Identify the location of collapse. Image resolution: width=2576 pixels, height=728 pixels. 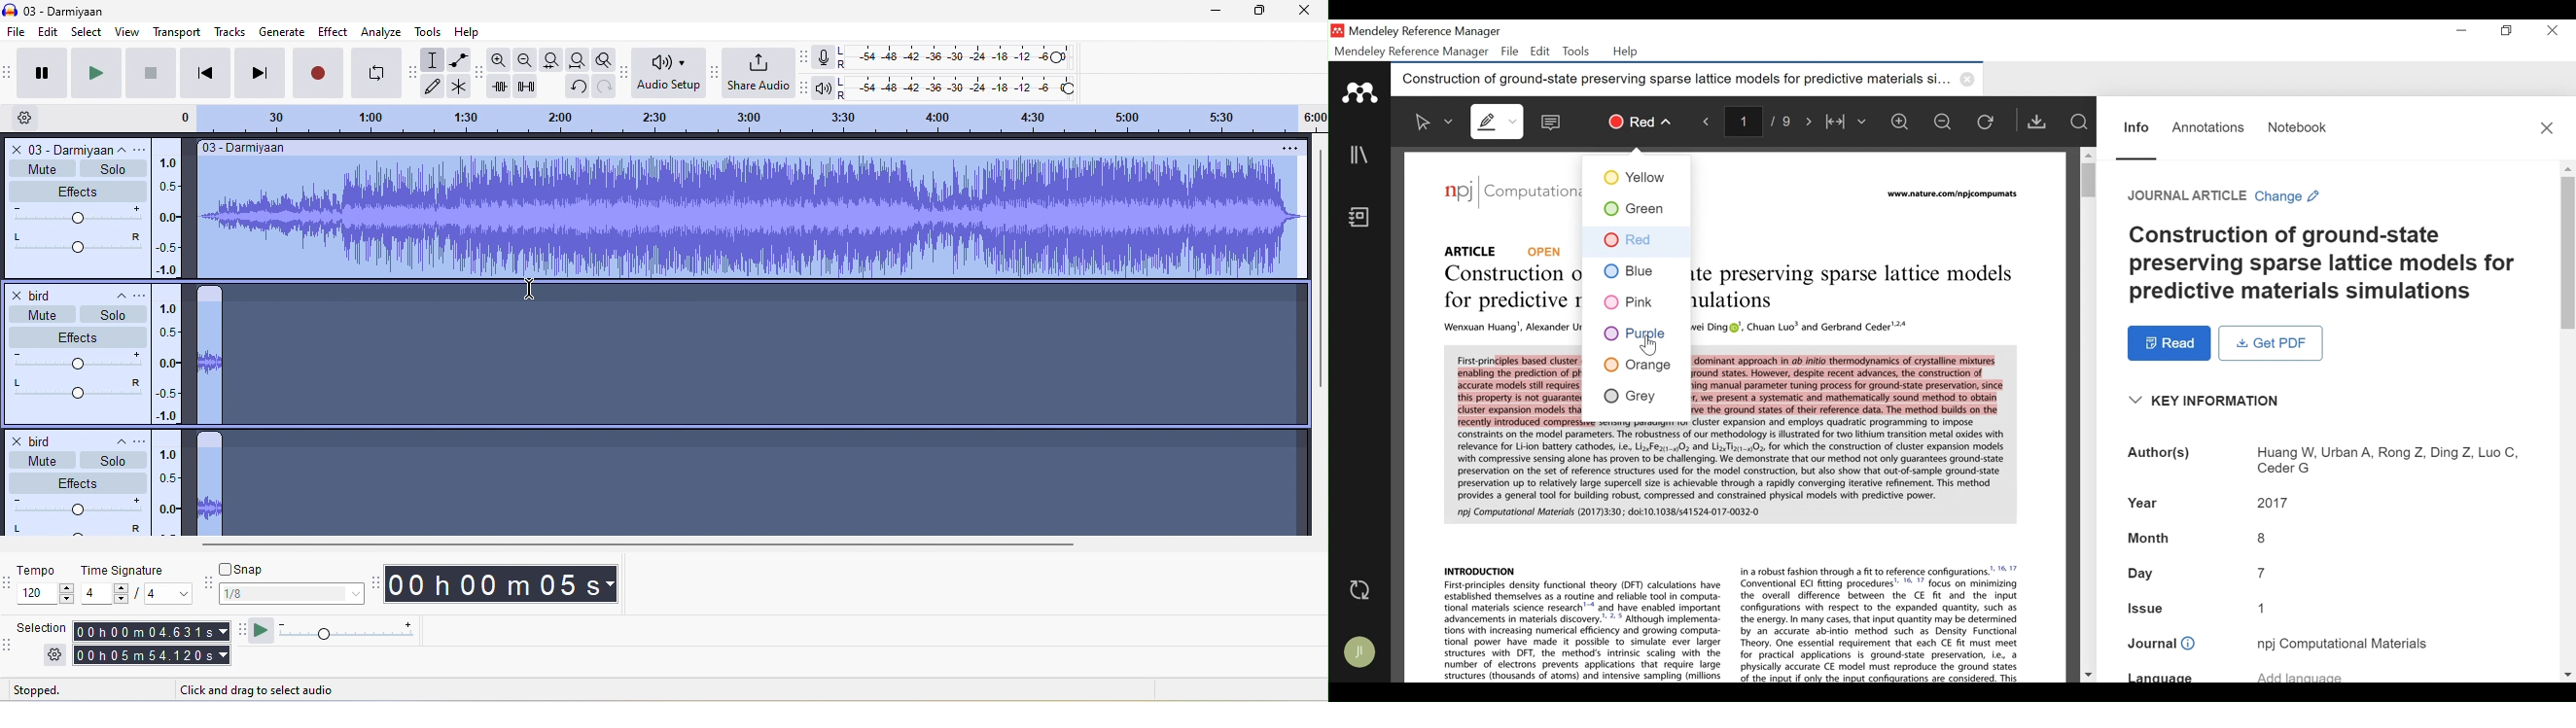
(114, 293).